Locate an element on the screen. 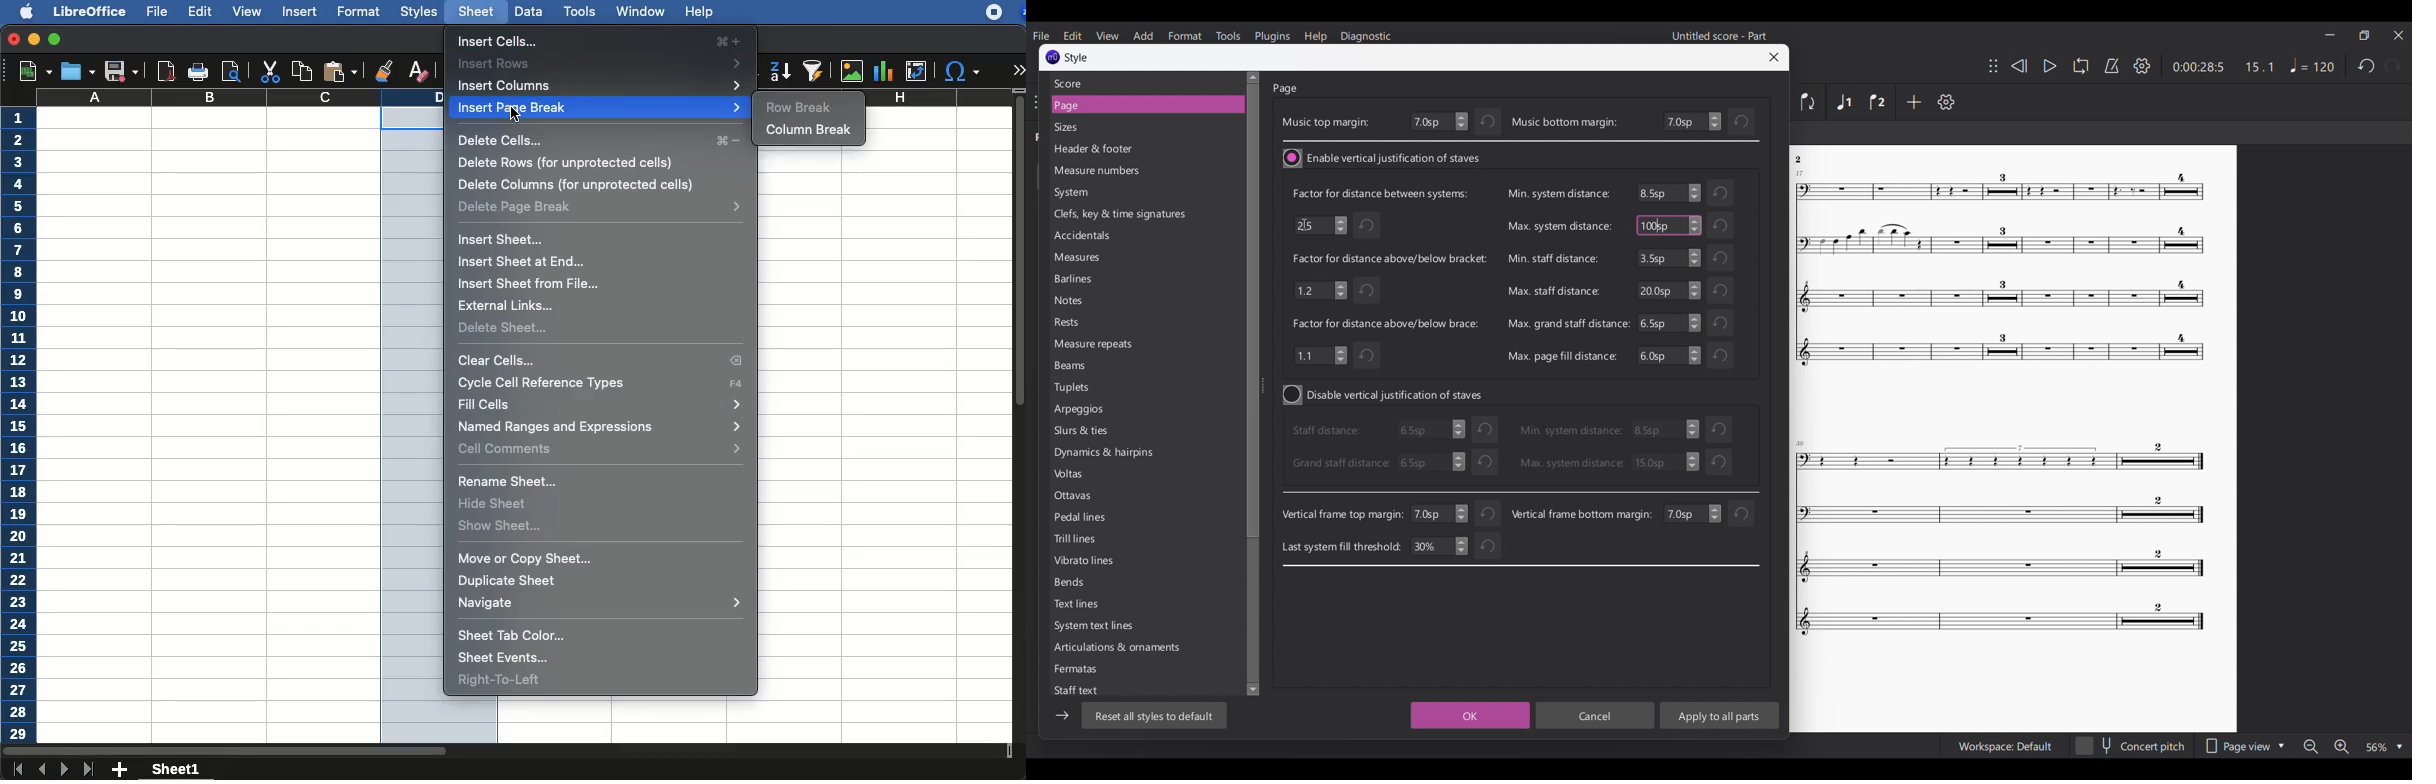 This screenshot has height=784, width=2436. pivot table is located at coordinates (916, 71).